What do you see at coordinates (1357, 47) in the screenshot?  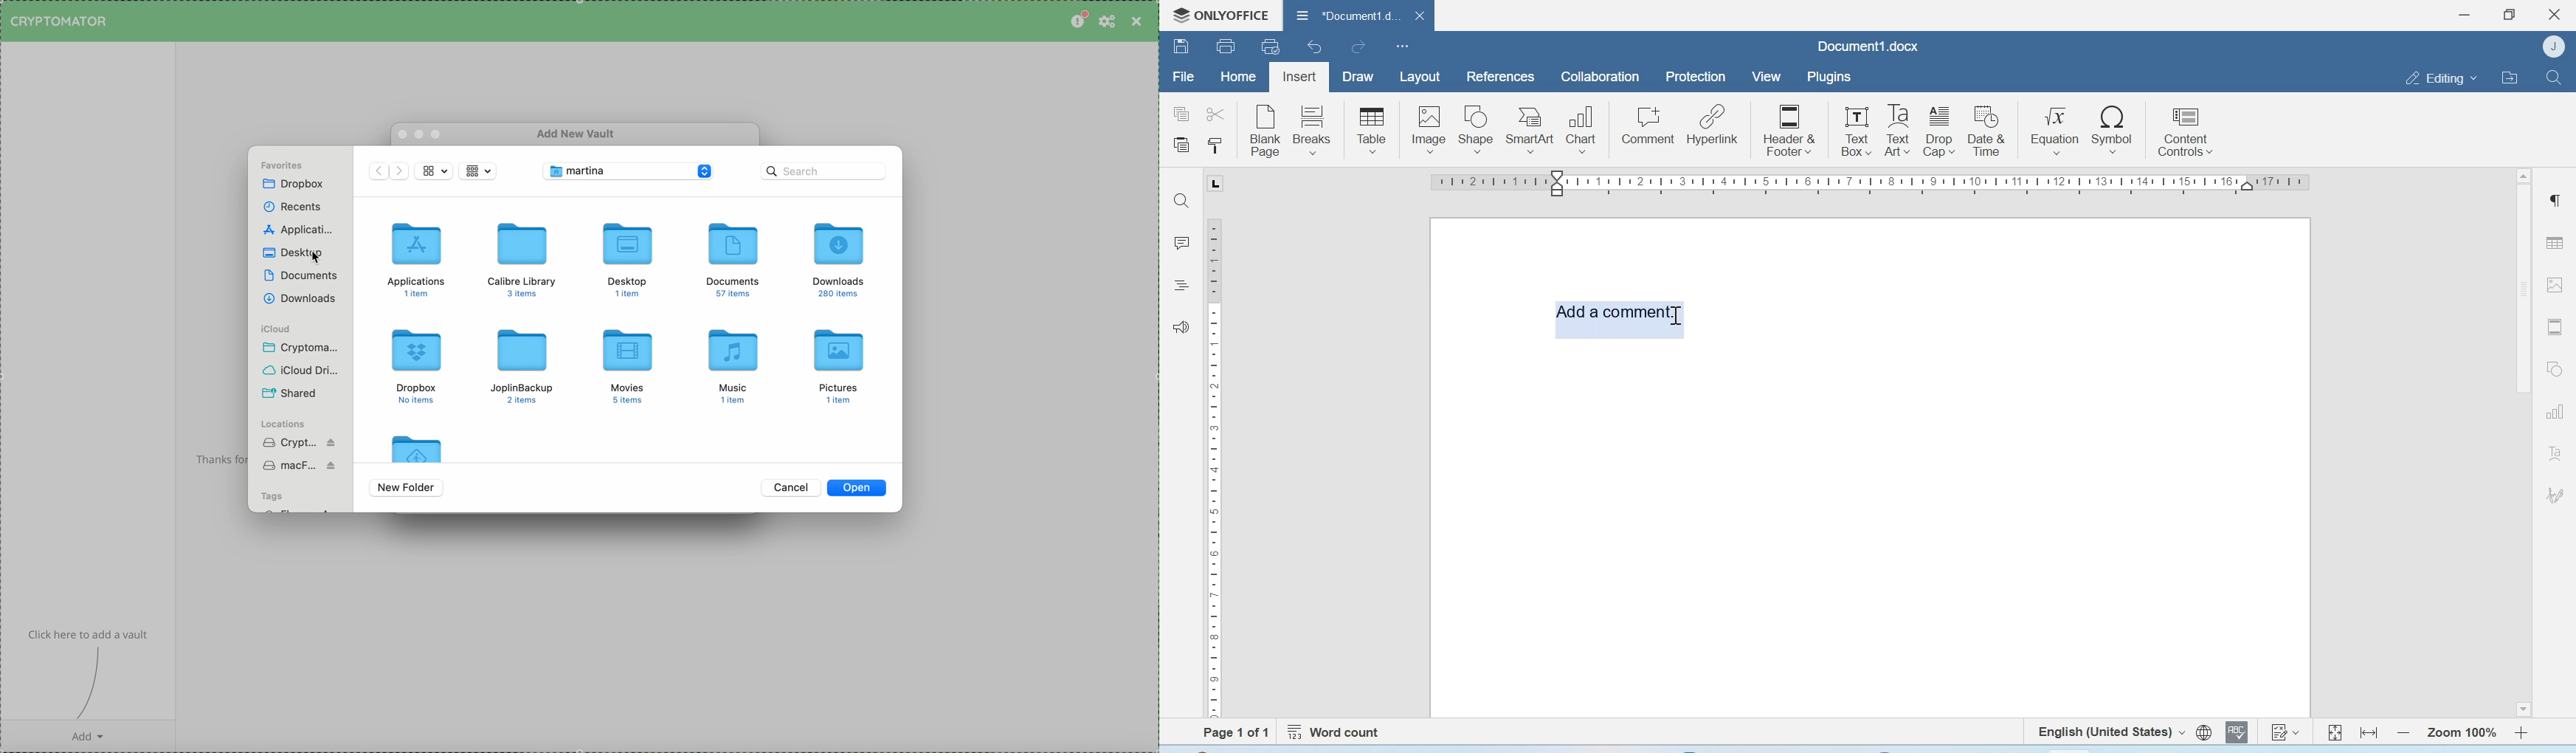 I see `Redo` at bounding box center [1357, 47].